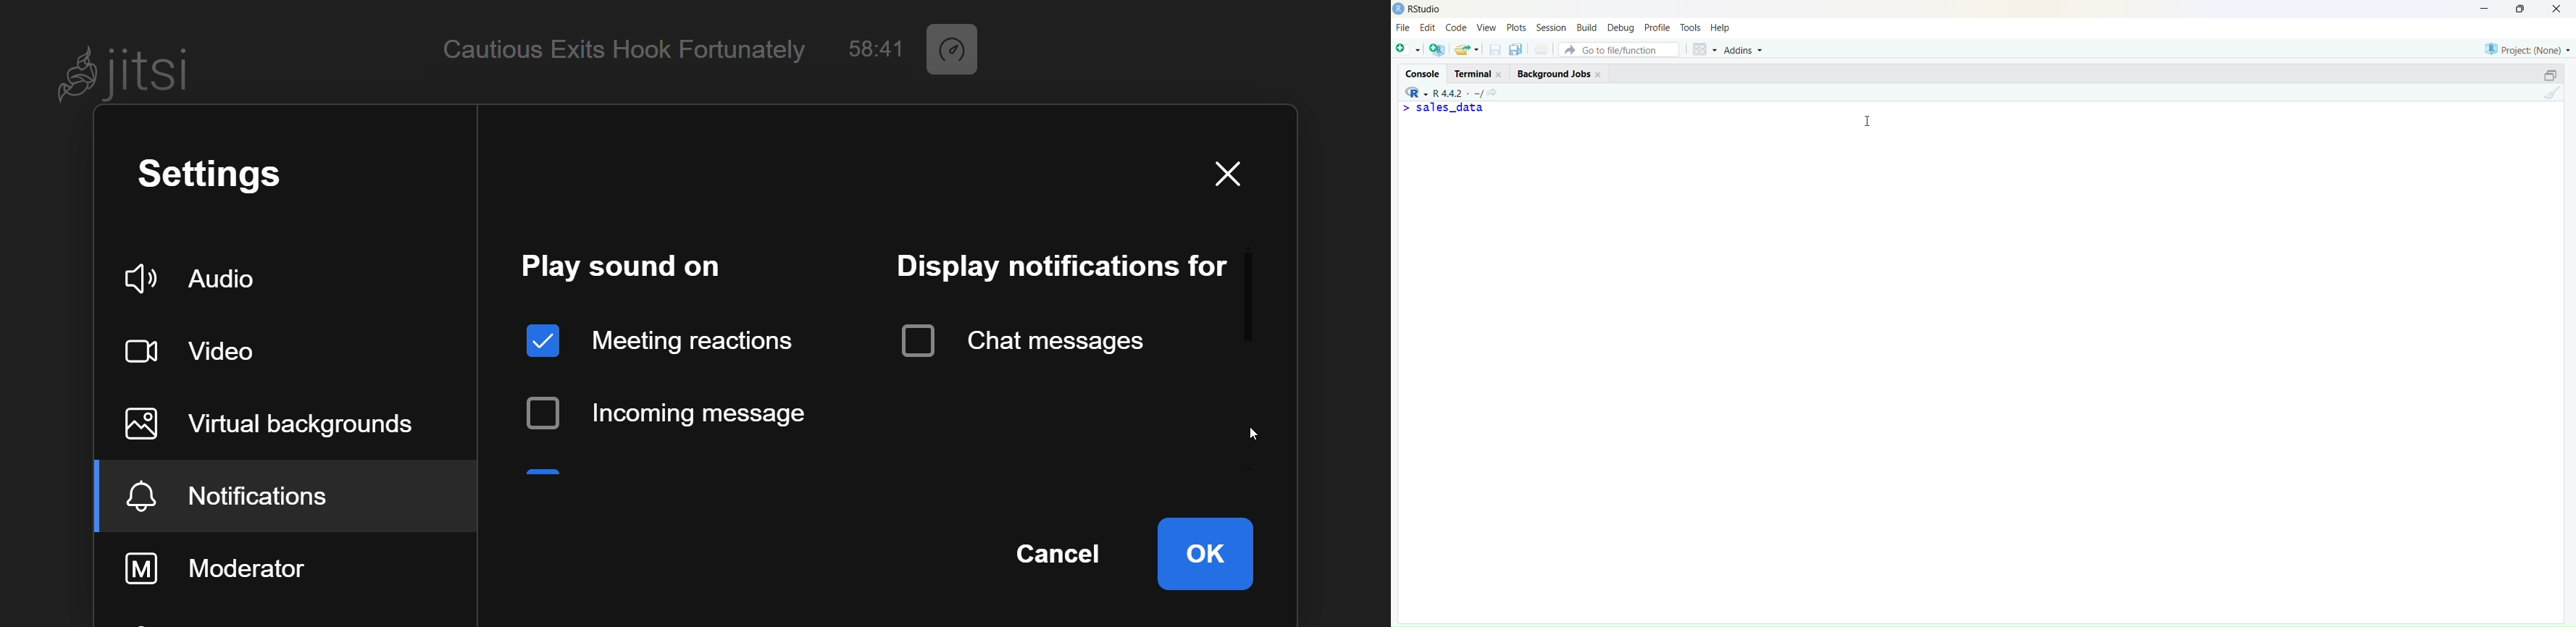 This screenshot has height=644, width=2576. I want to click on Session, so click(1550, 27).